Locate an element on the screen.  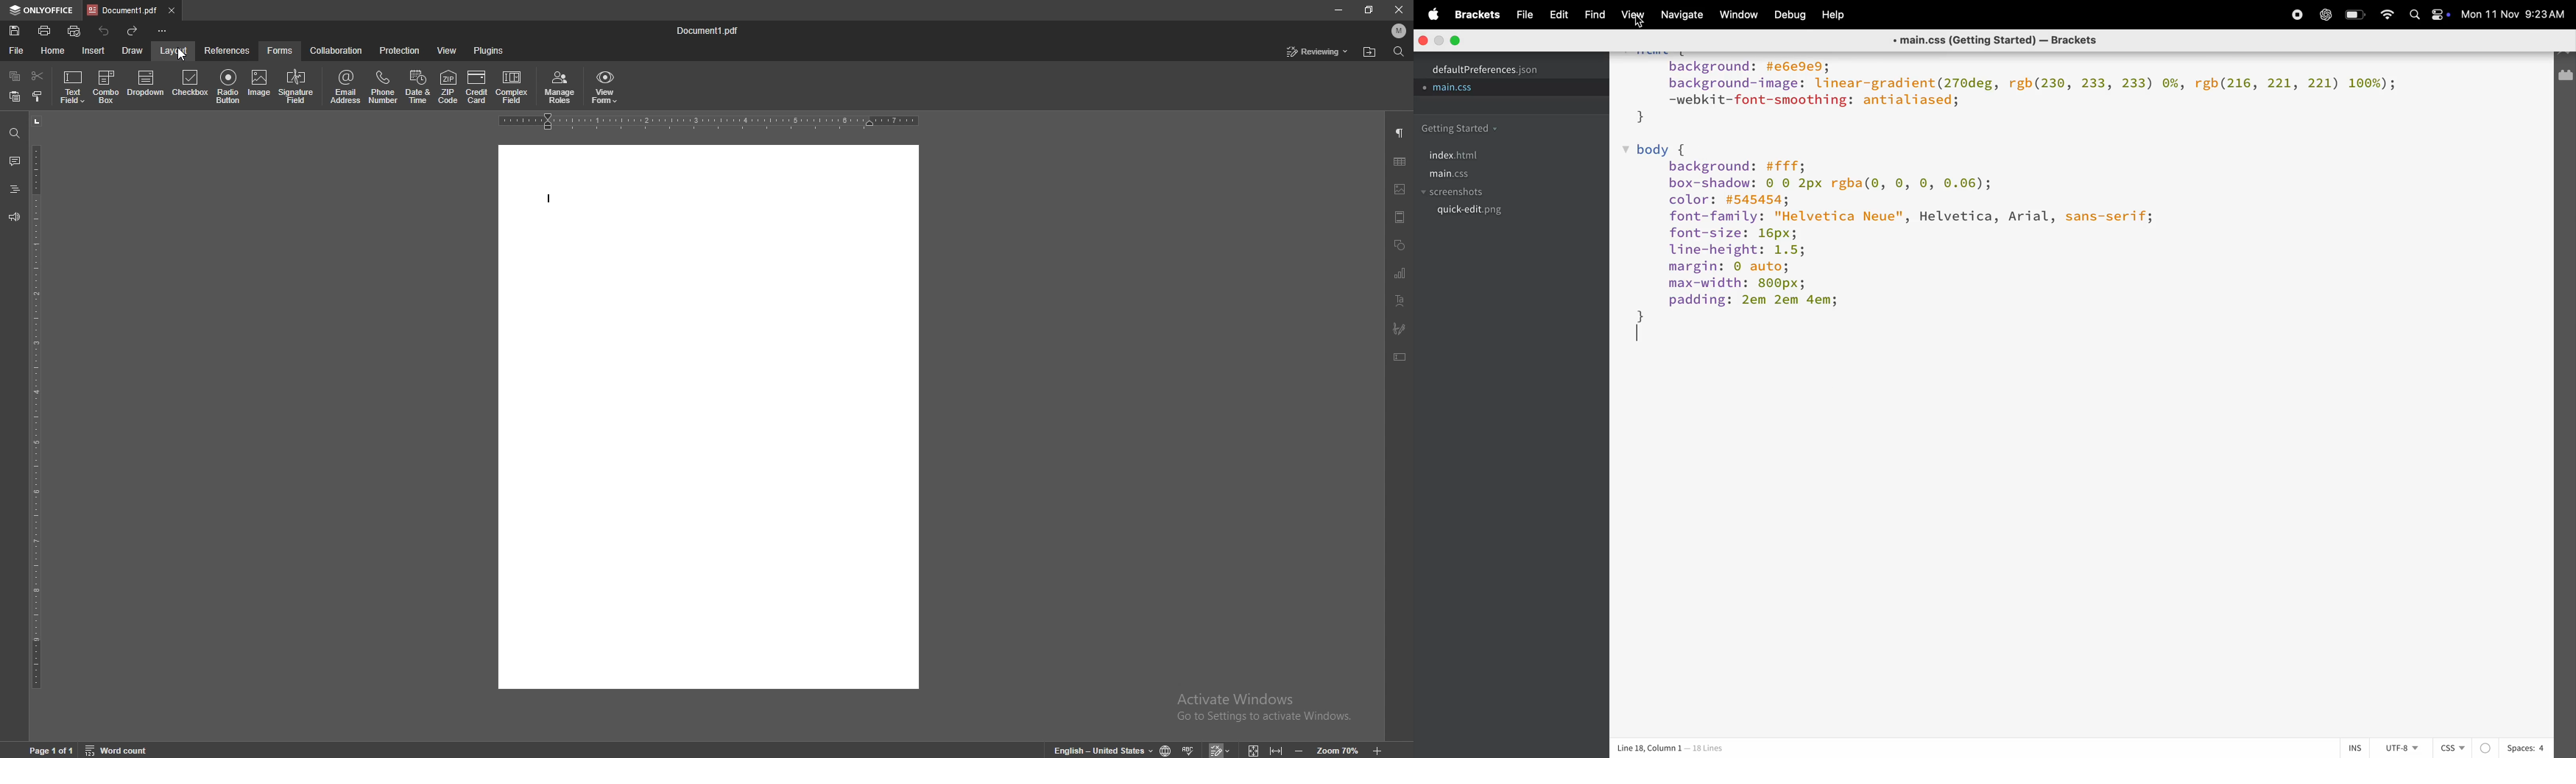
cut is located at coordinates (38, 76).